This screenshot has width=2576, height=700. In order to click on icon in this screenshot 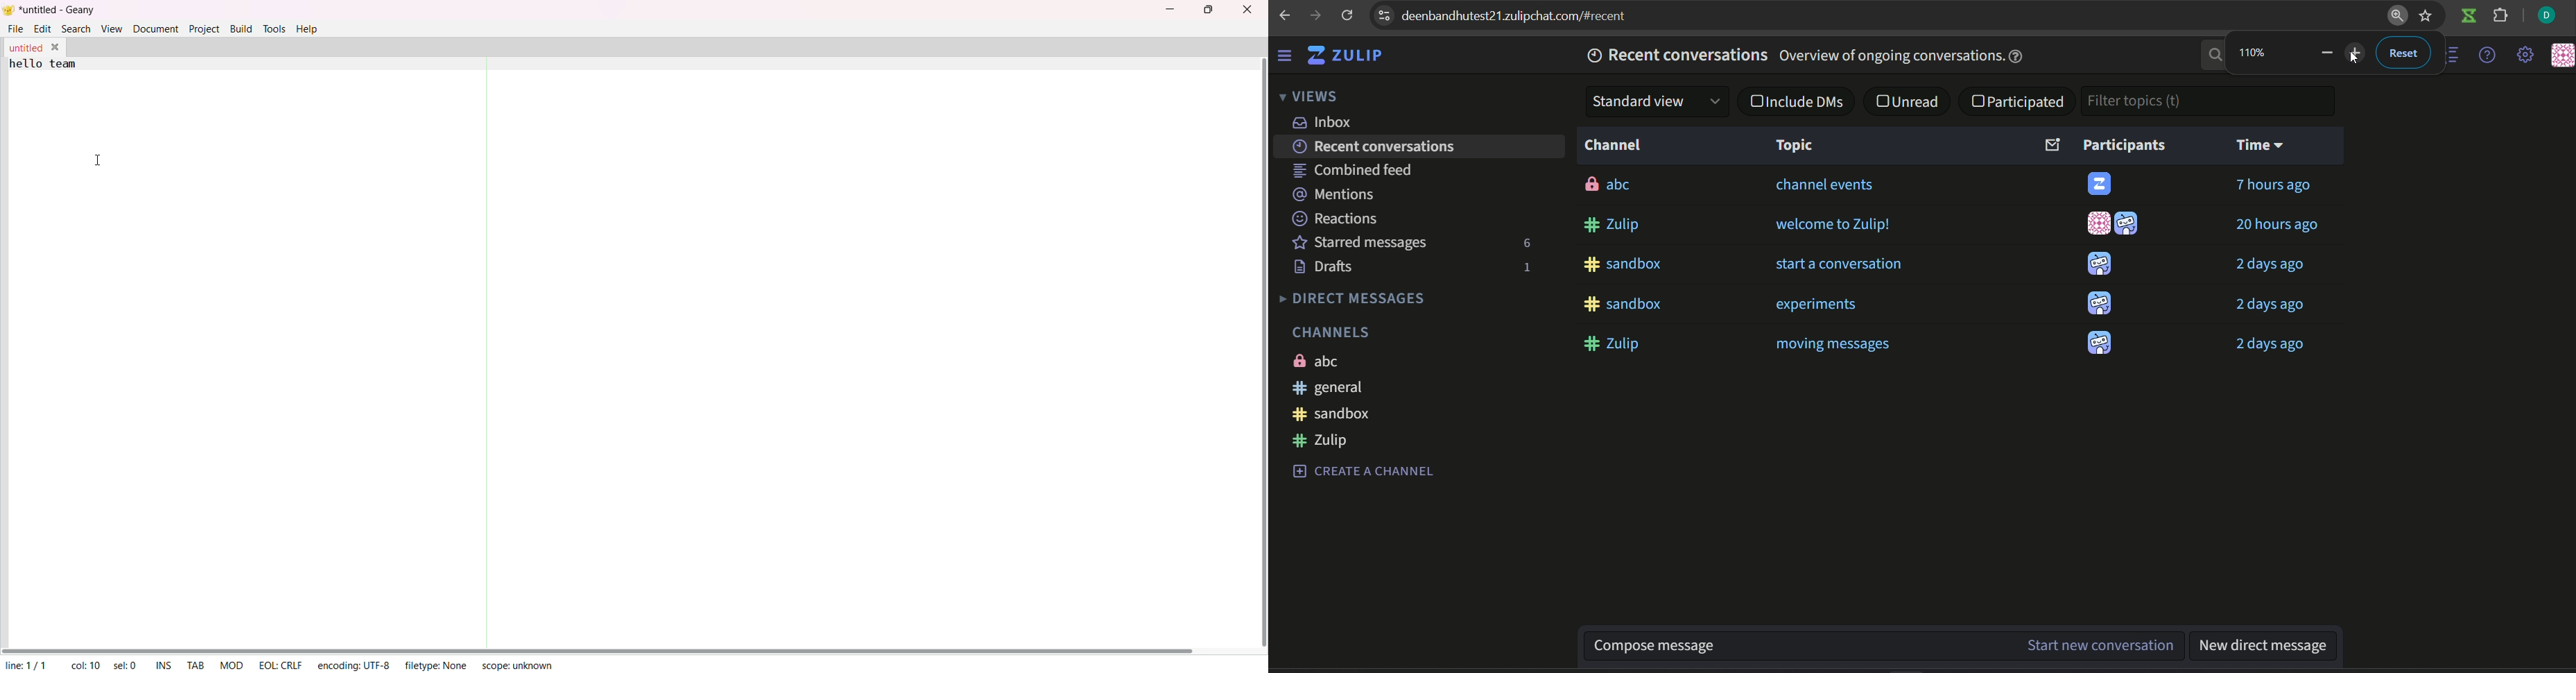, I will do `click(2100, 182)`.